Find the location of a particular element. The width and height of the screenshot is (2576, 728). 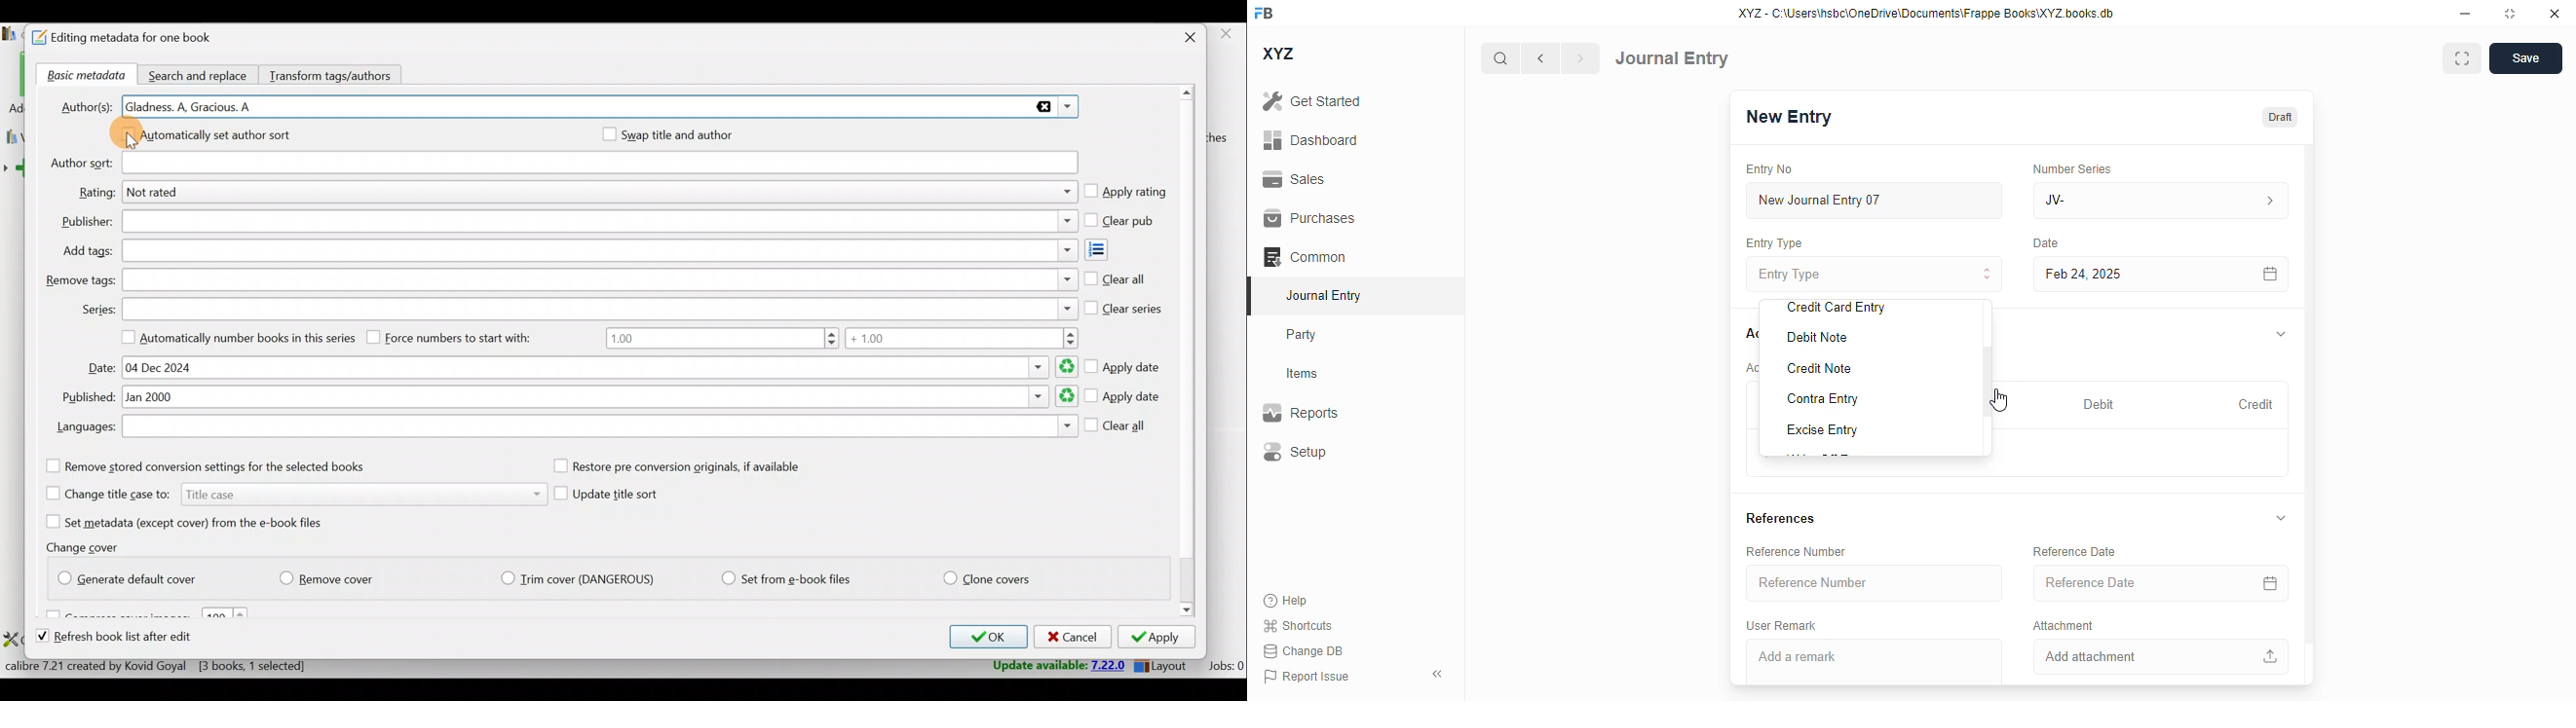

previous is located at coordinates (1540, 58).